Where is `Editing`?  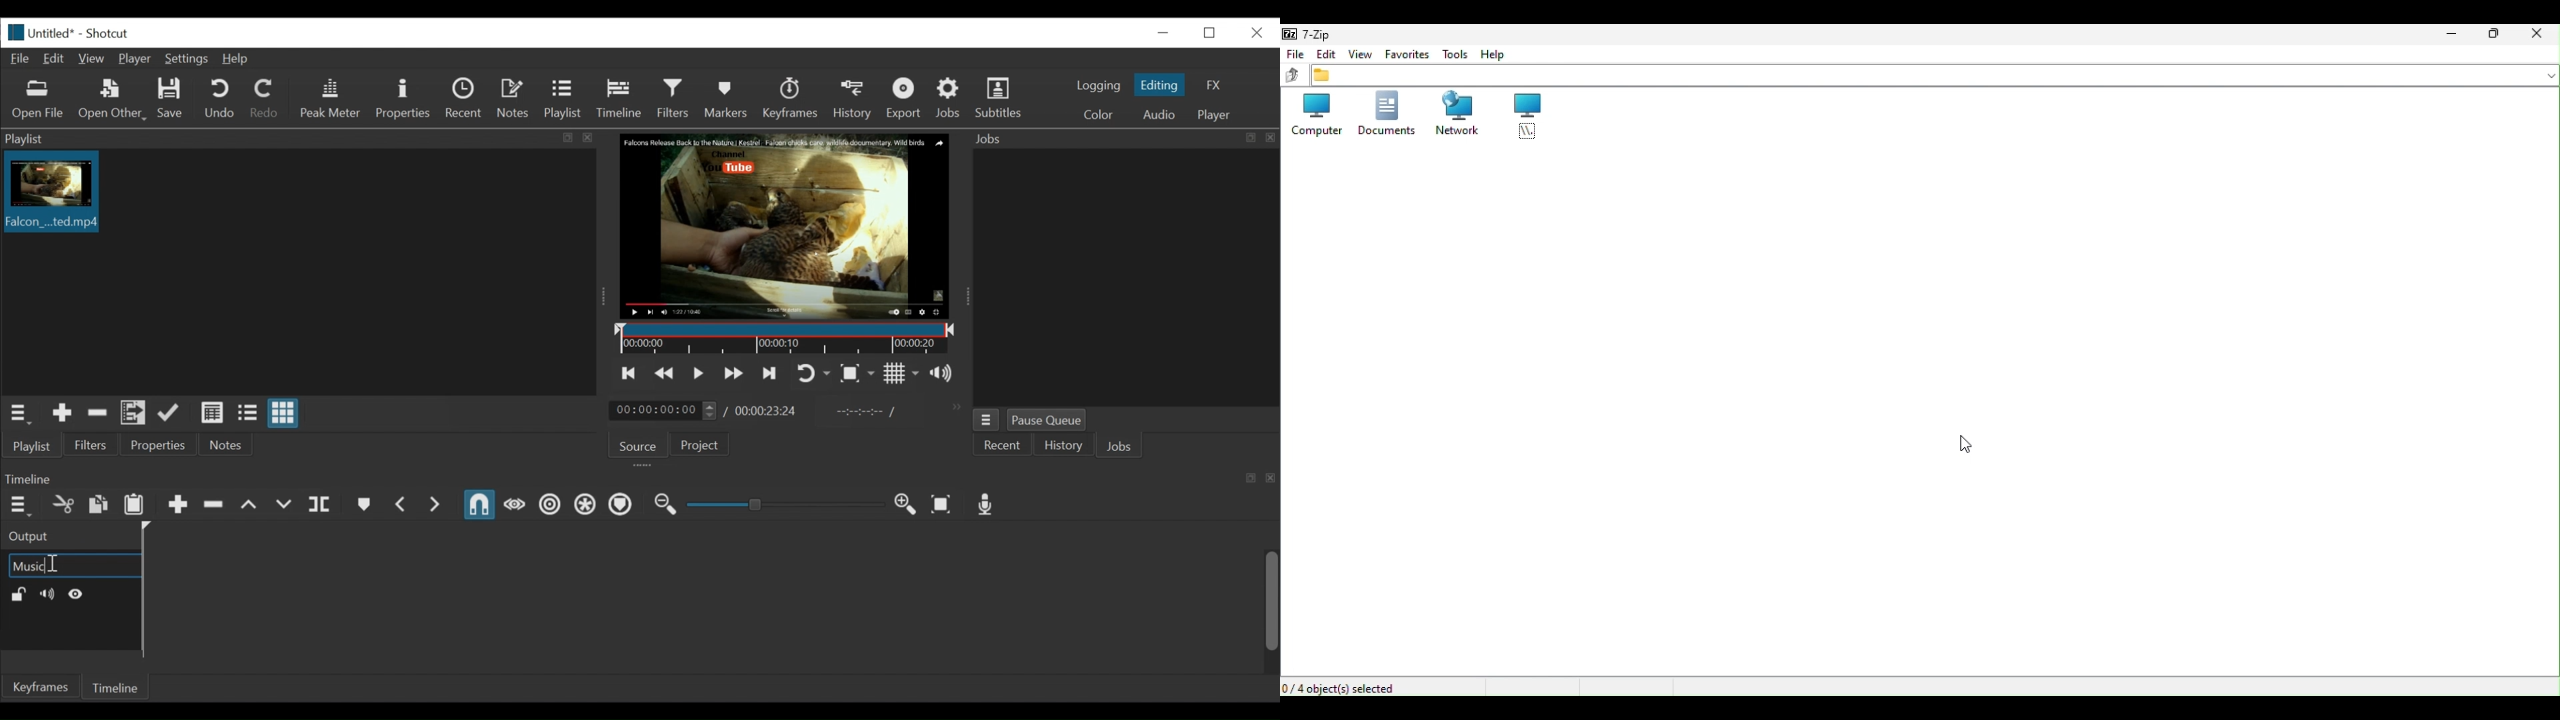
Editing is located at coordinates (1158, 85).